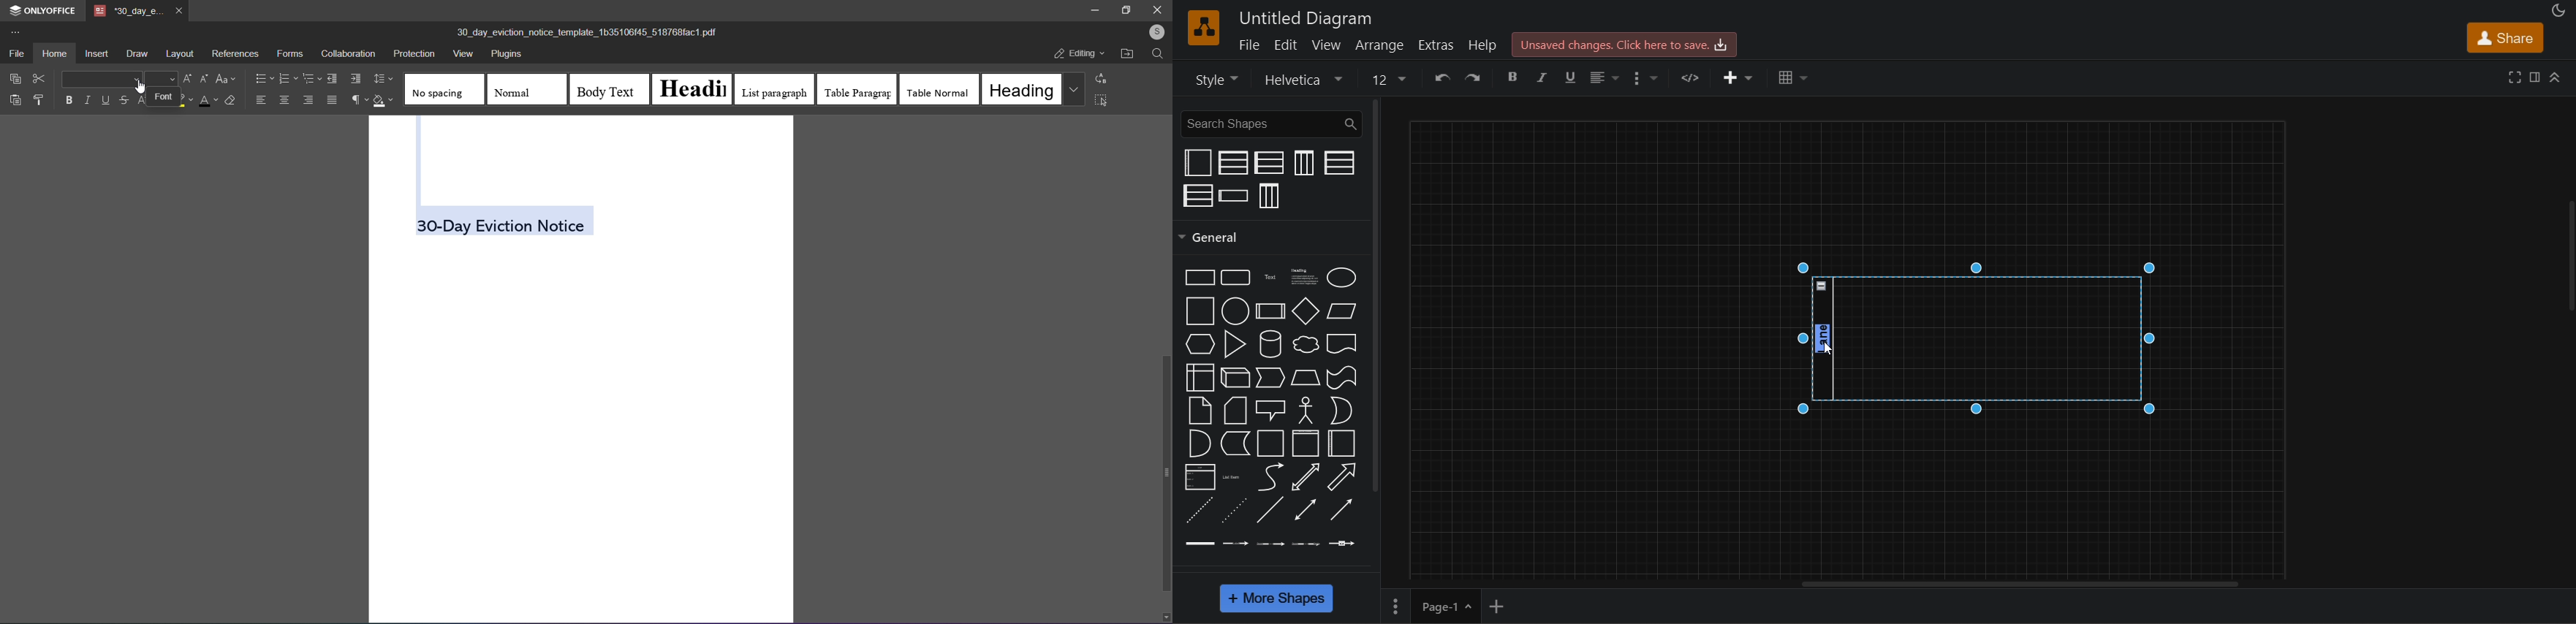 This screenshot has width=2576, height=644. Describe the element at coordinates (1306, 544) in the screenshot. I see `connector with 3 labels` at that location.